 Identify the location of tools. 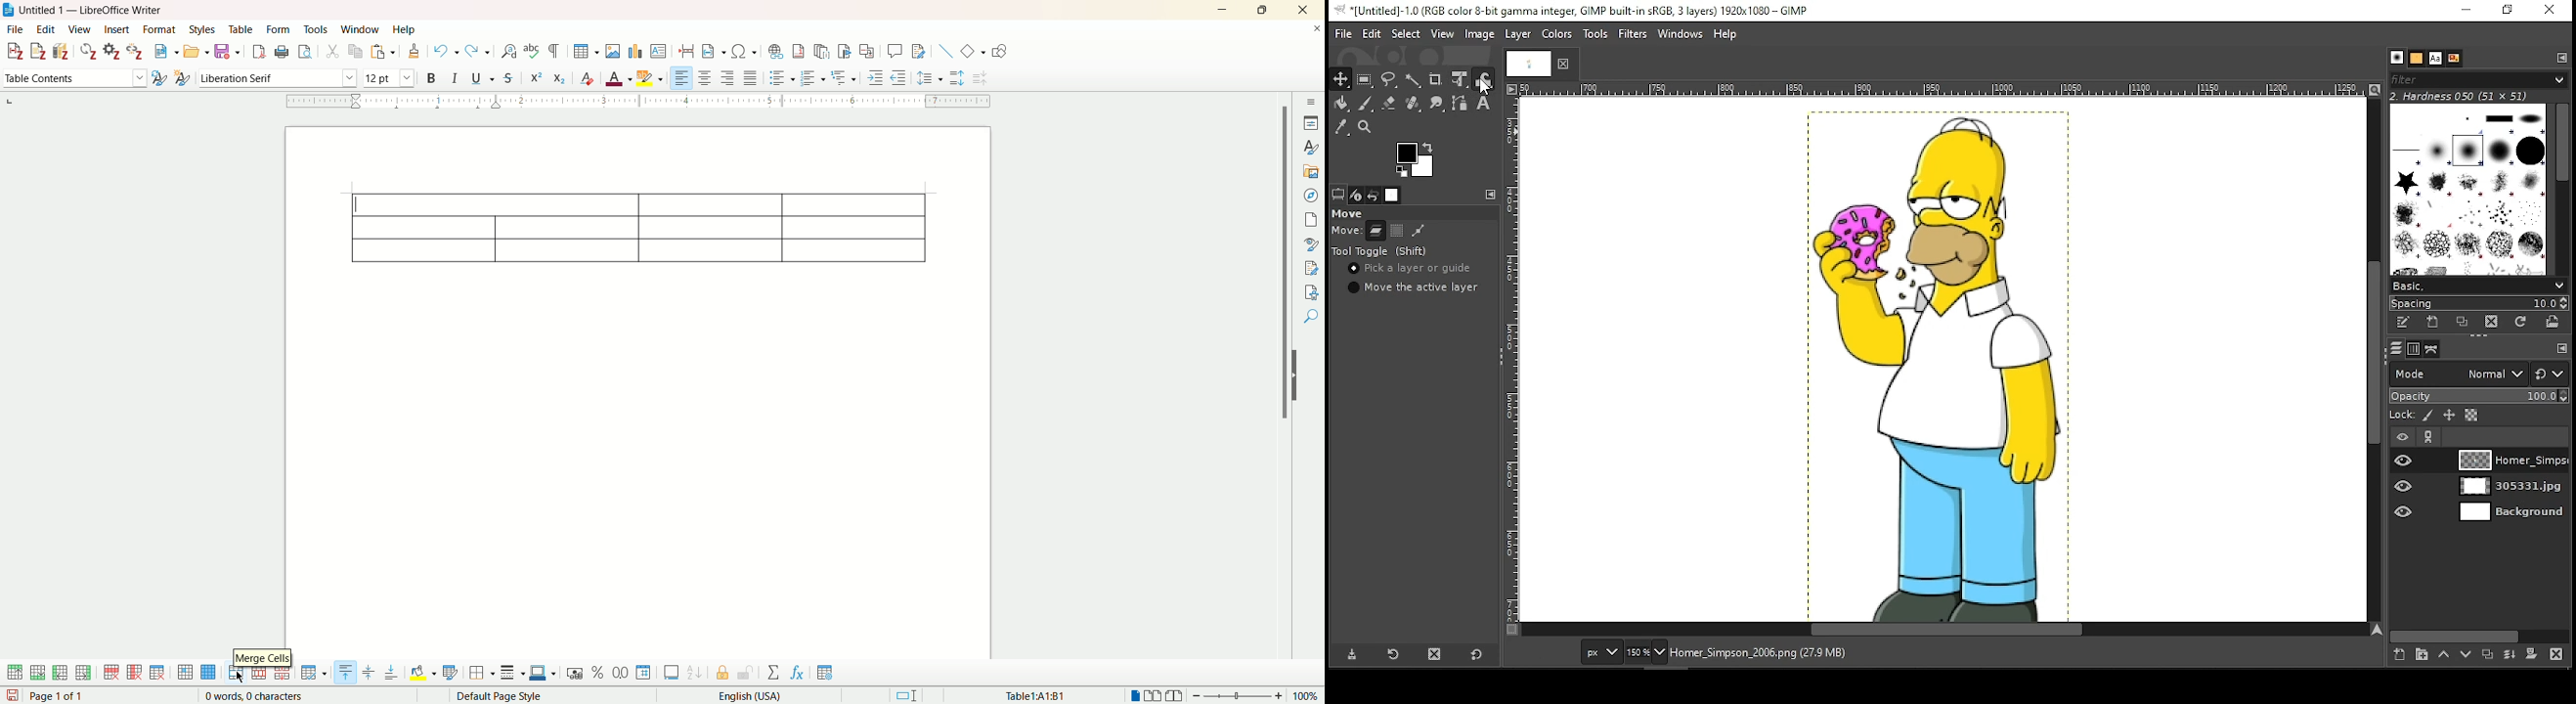
(317, 29).